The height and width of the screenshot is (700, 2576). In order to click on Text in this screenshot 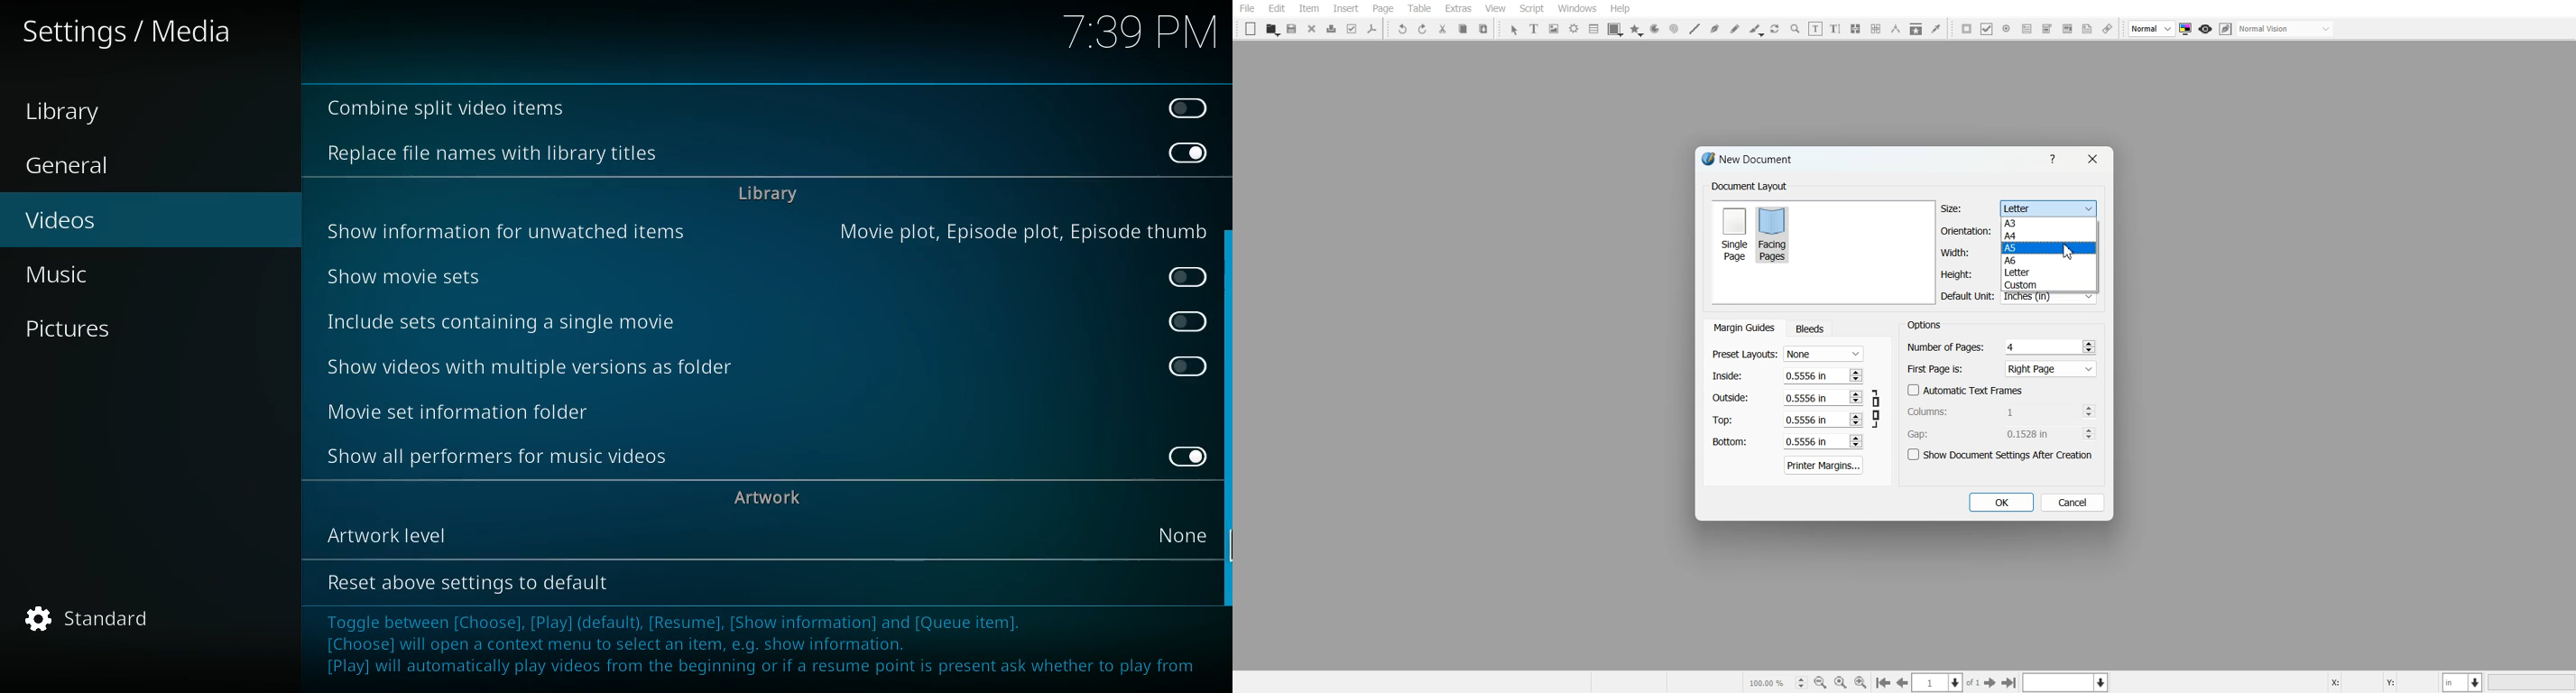, I will do `click(1753, 161)`.